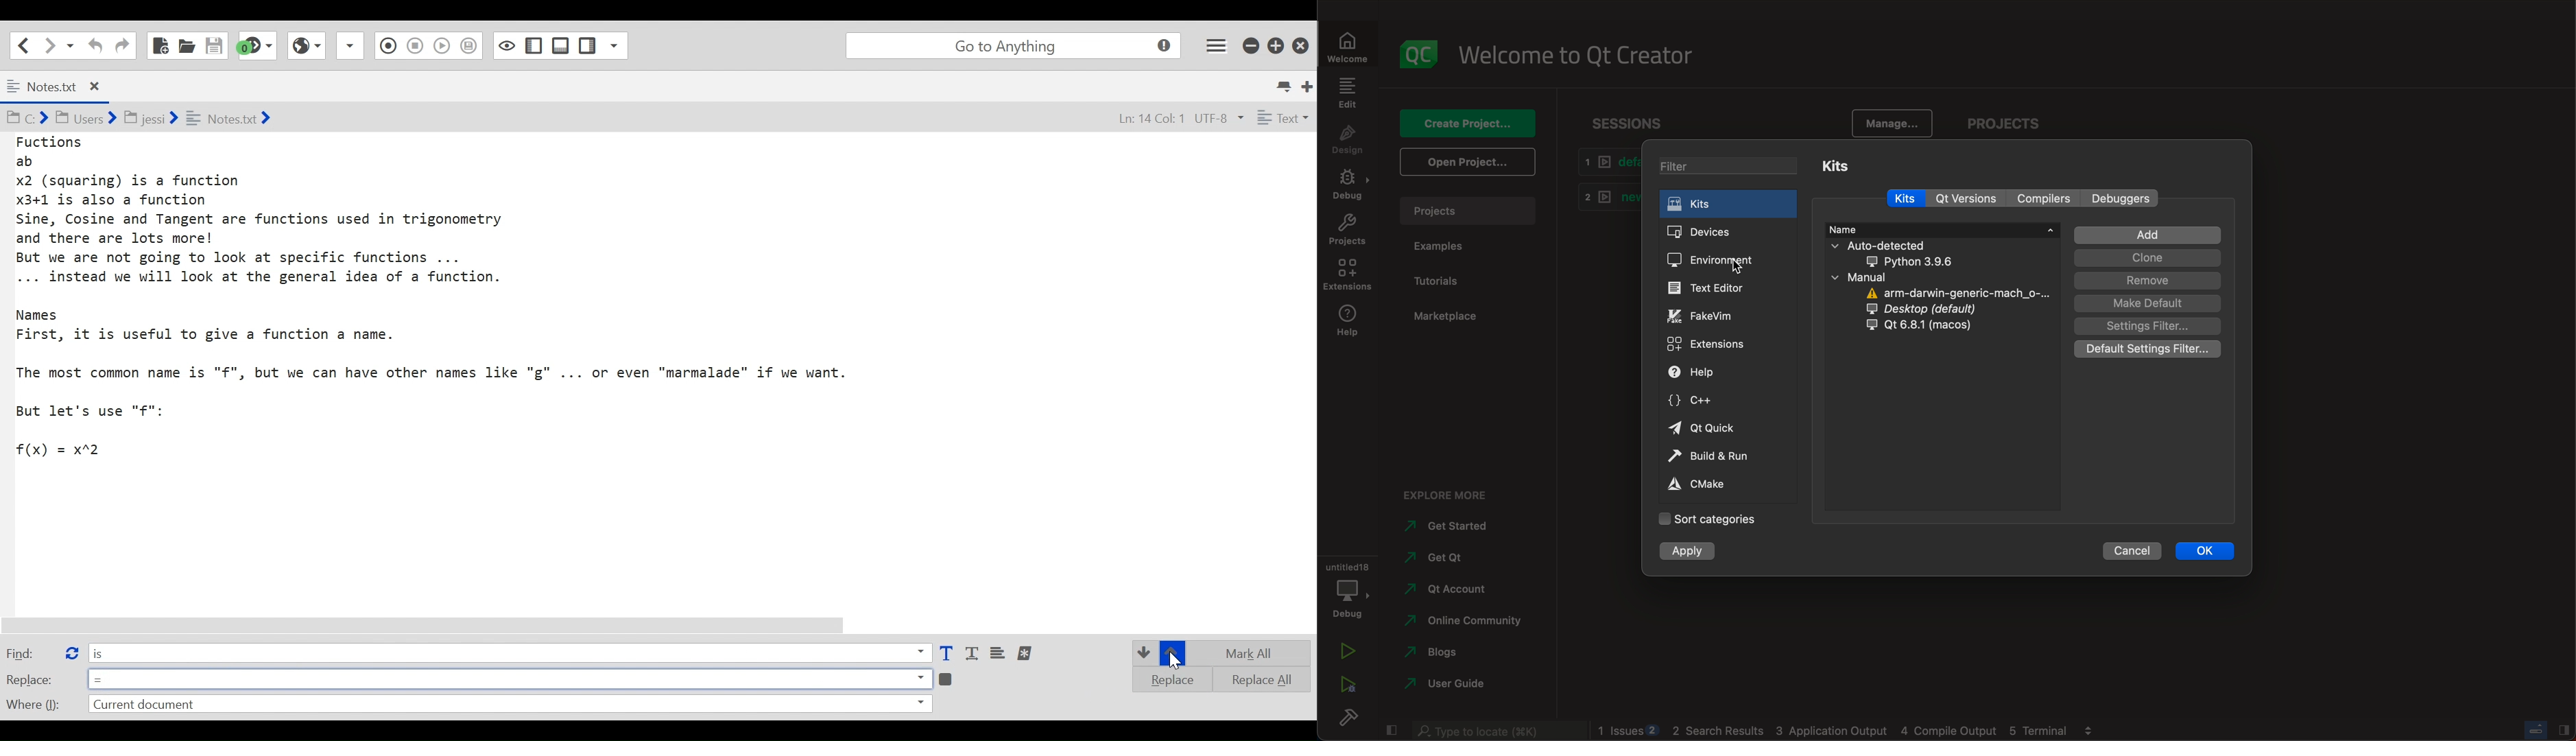 The height and width of the screenshot is (756, 2576). What do you see at coordinates (1705, 430) in the screenshot?
I see `qt quick` at bounding box center [1705, 430].